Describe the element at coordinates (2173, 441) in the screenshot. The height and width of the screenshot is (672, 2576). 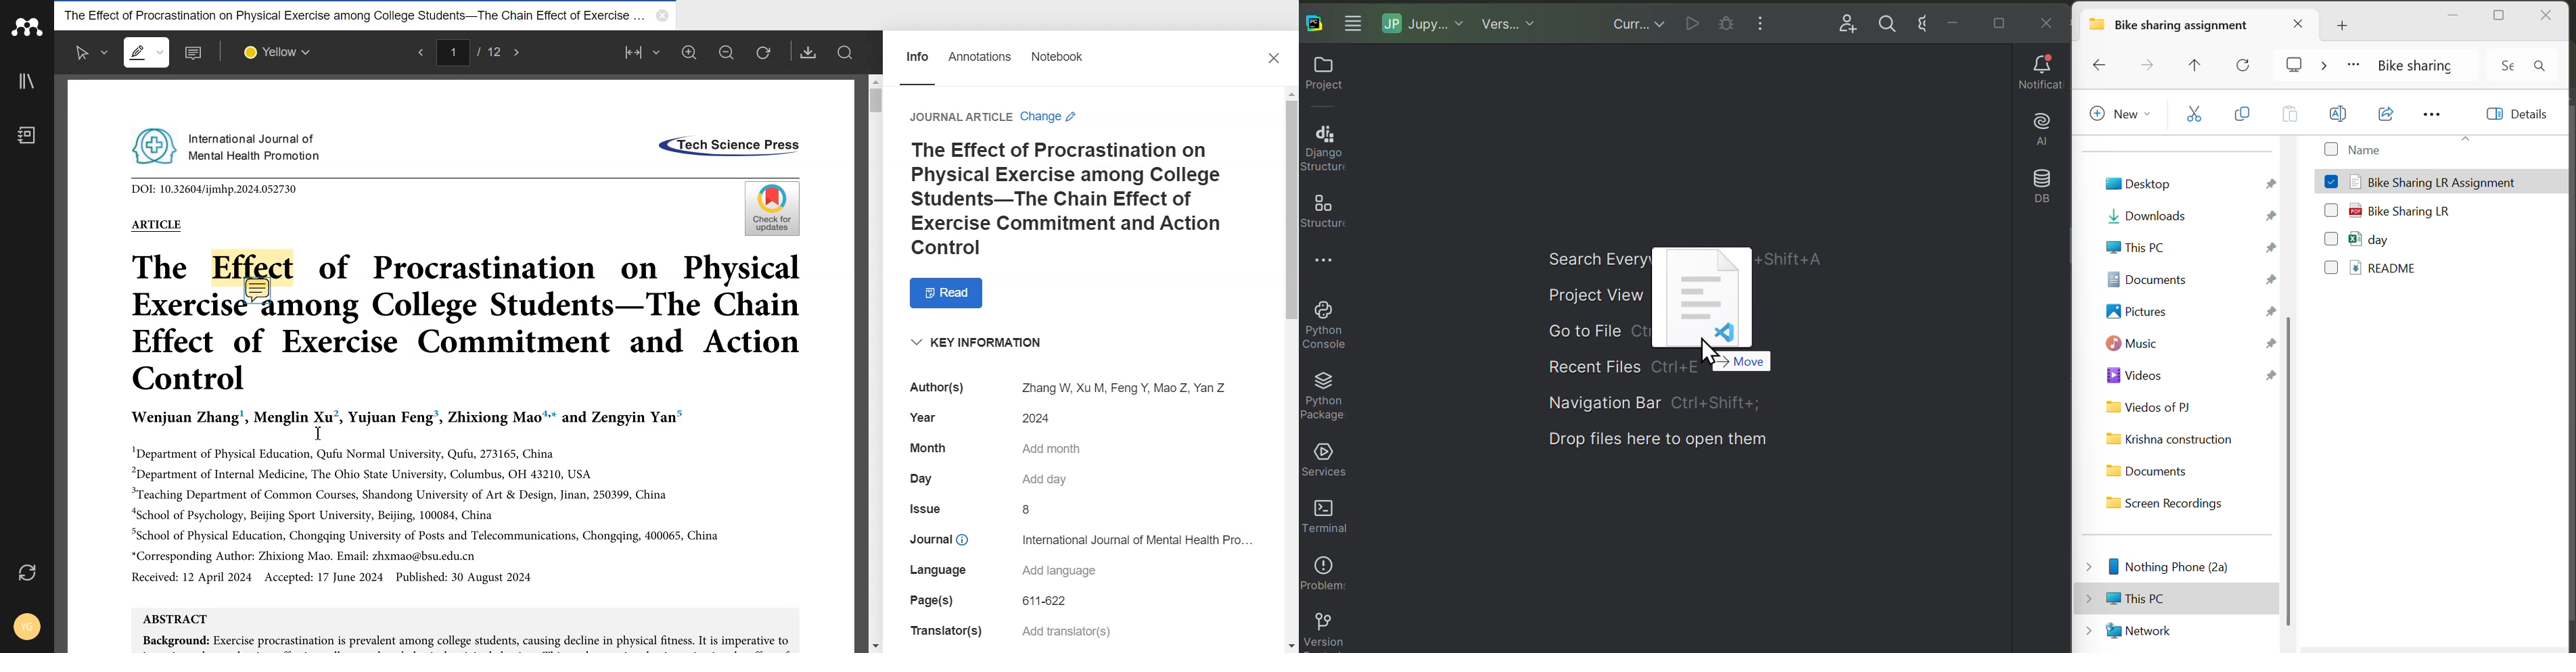
I see `Krishna construction` at that location.